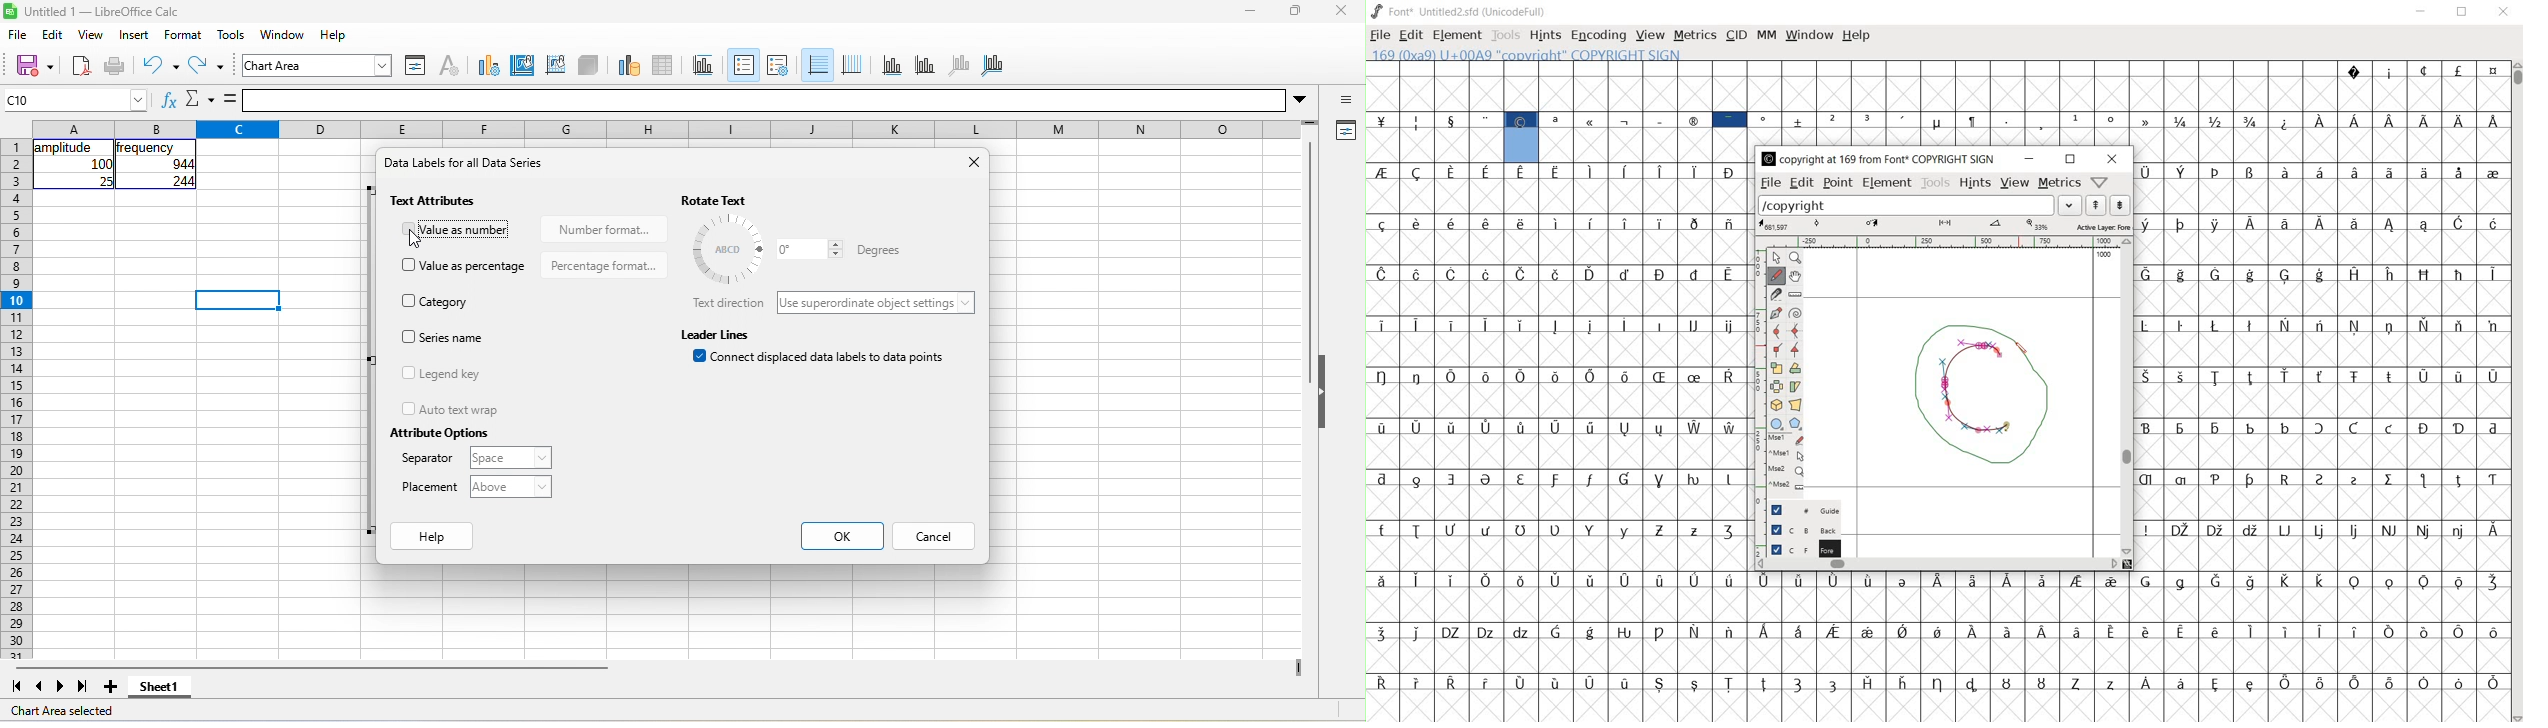  I want to click on format, so click(187, 35).